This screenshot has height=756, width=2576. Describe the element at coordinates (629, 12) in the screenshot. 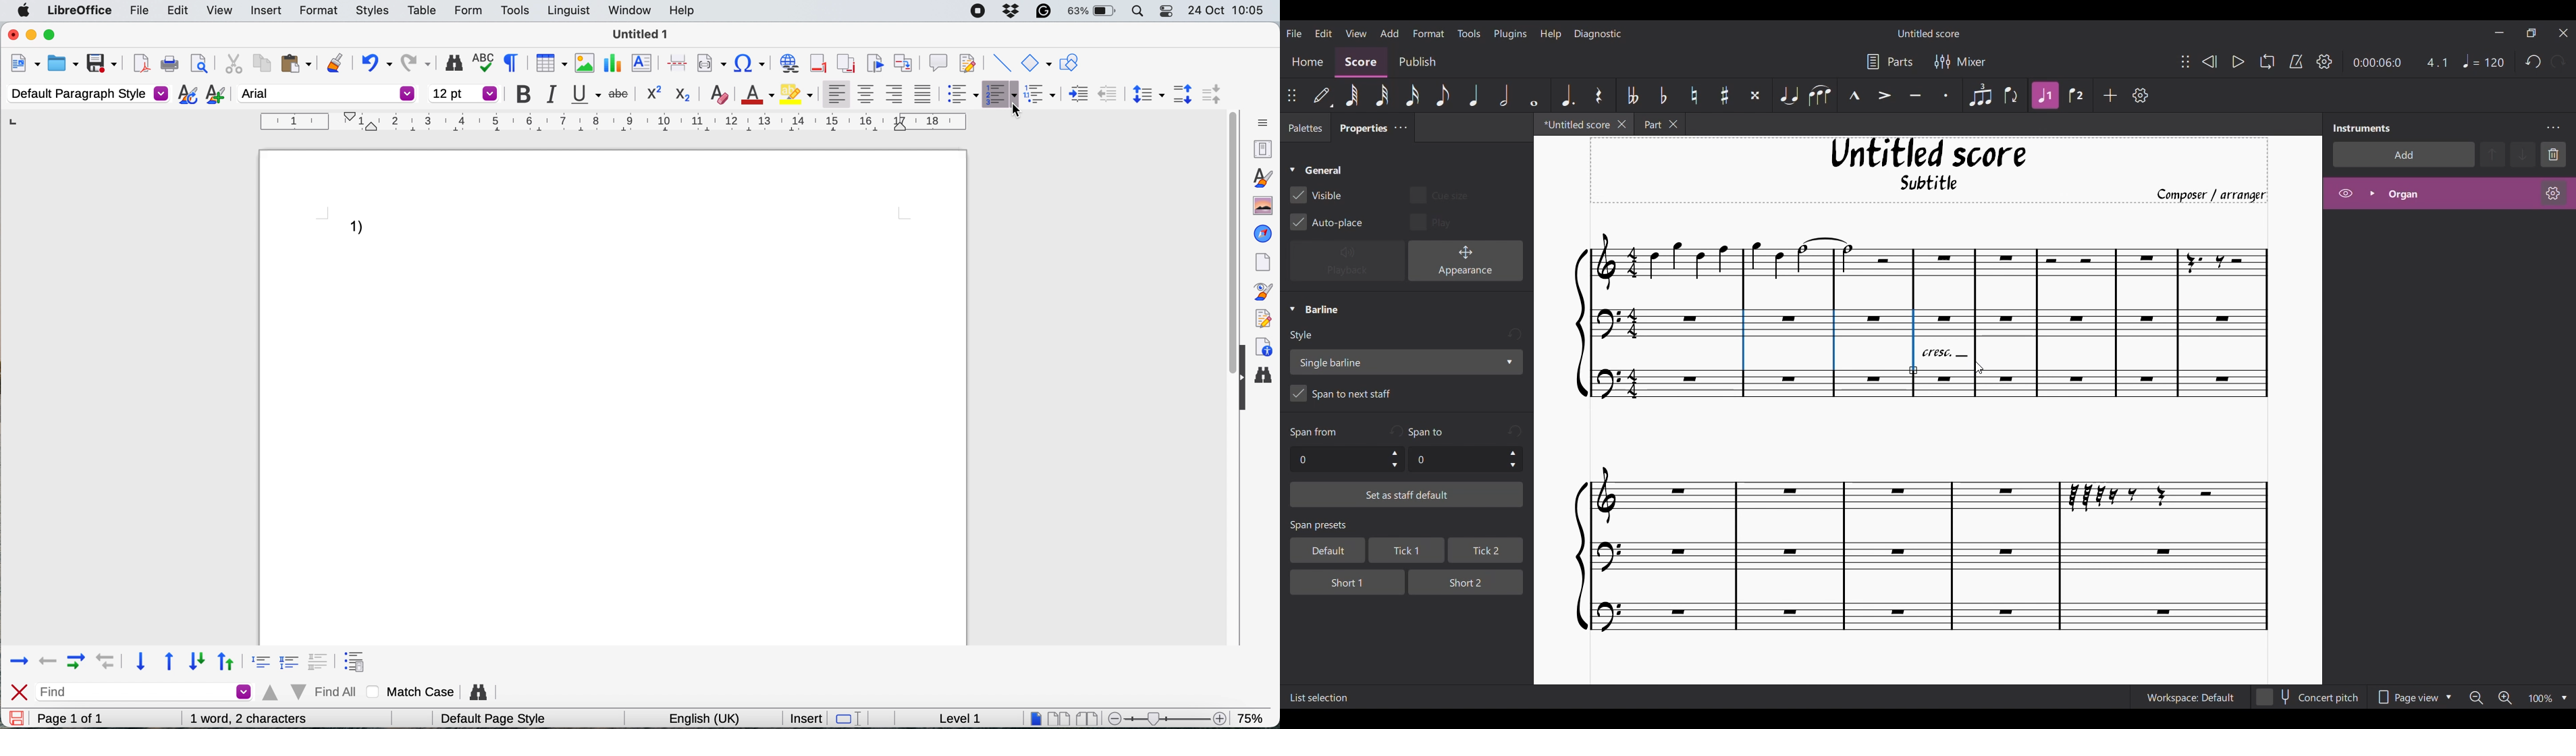

I see `window` at that location.